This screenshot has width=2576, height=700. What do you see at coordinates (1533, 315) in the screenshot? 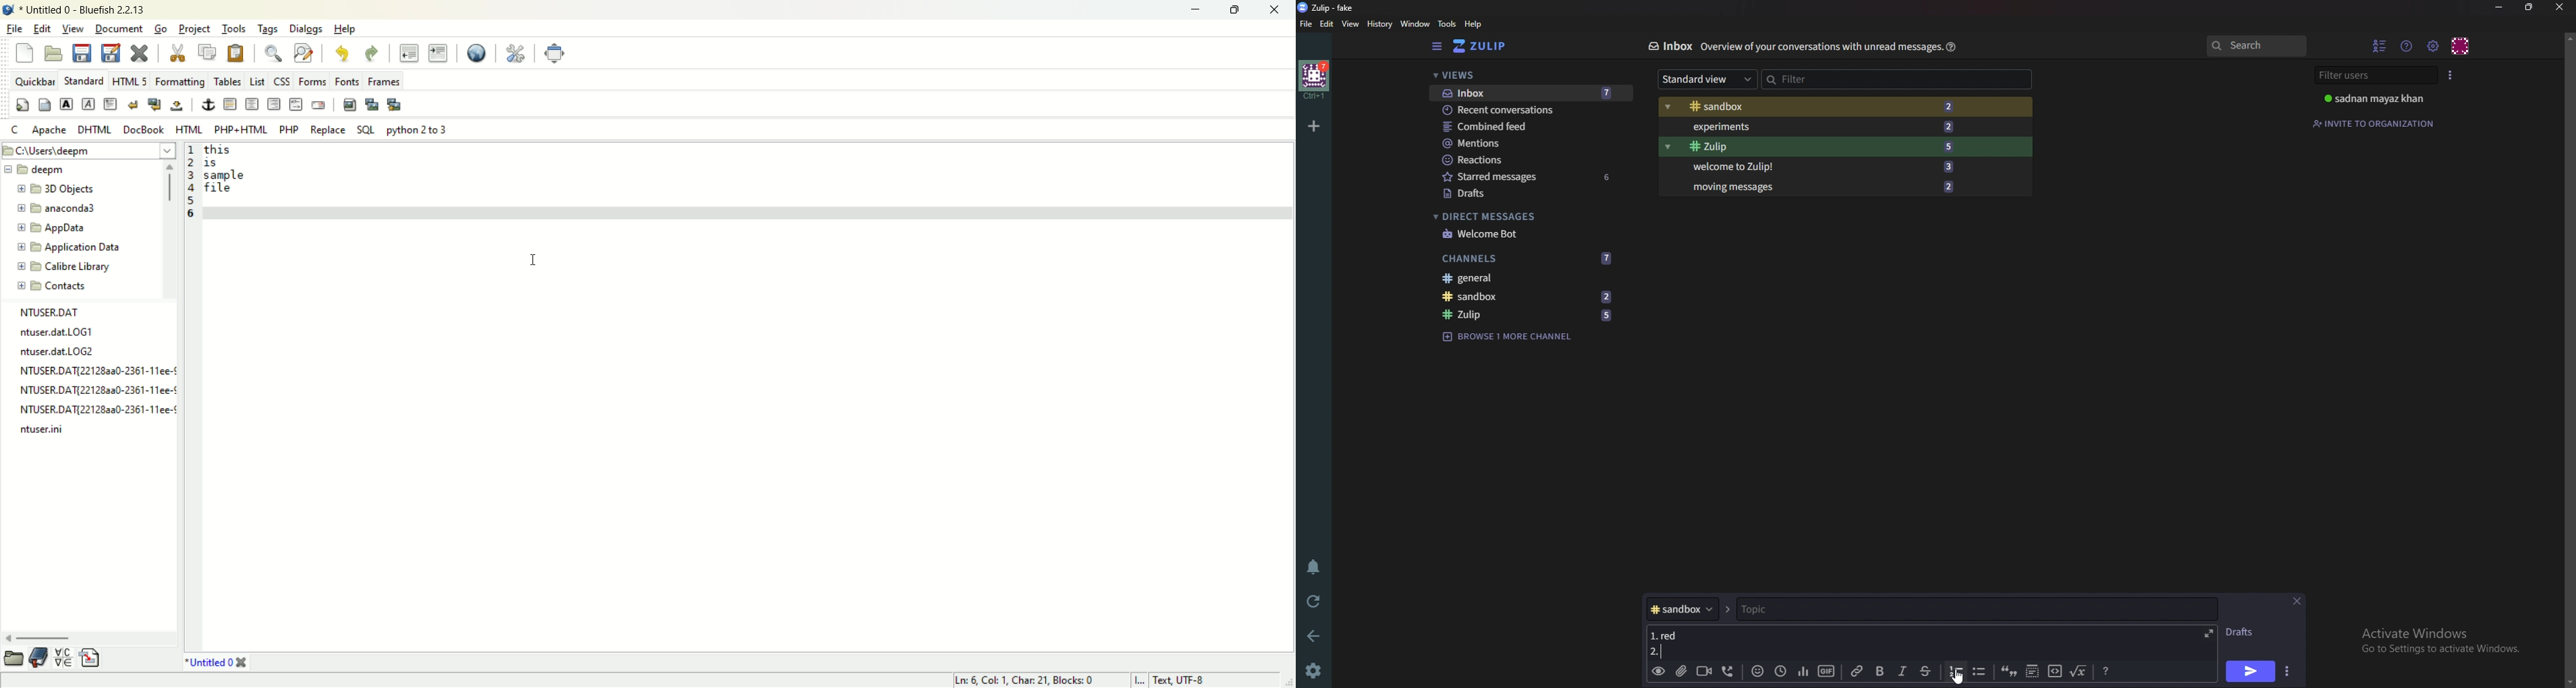
I see `zulip` at bounding box center [1533, 315].